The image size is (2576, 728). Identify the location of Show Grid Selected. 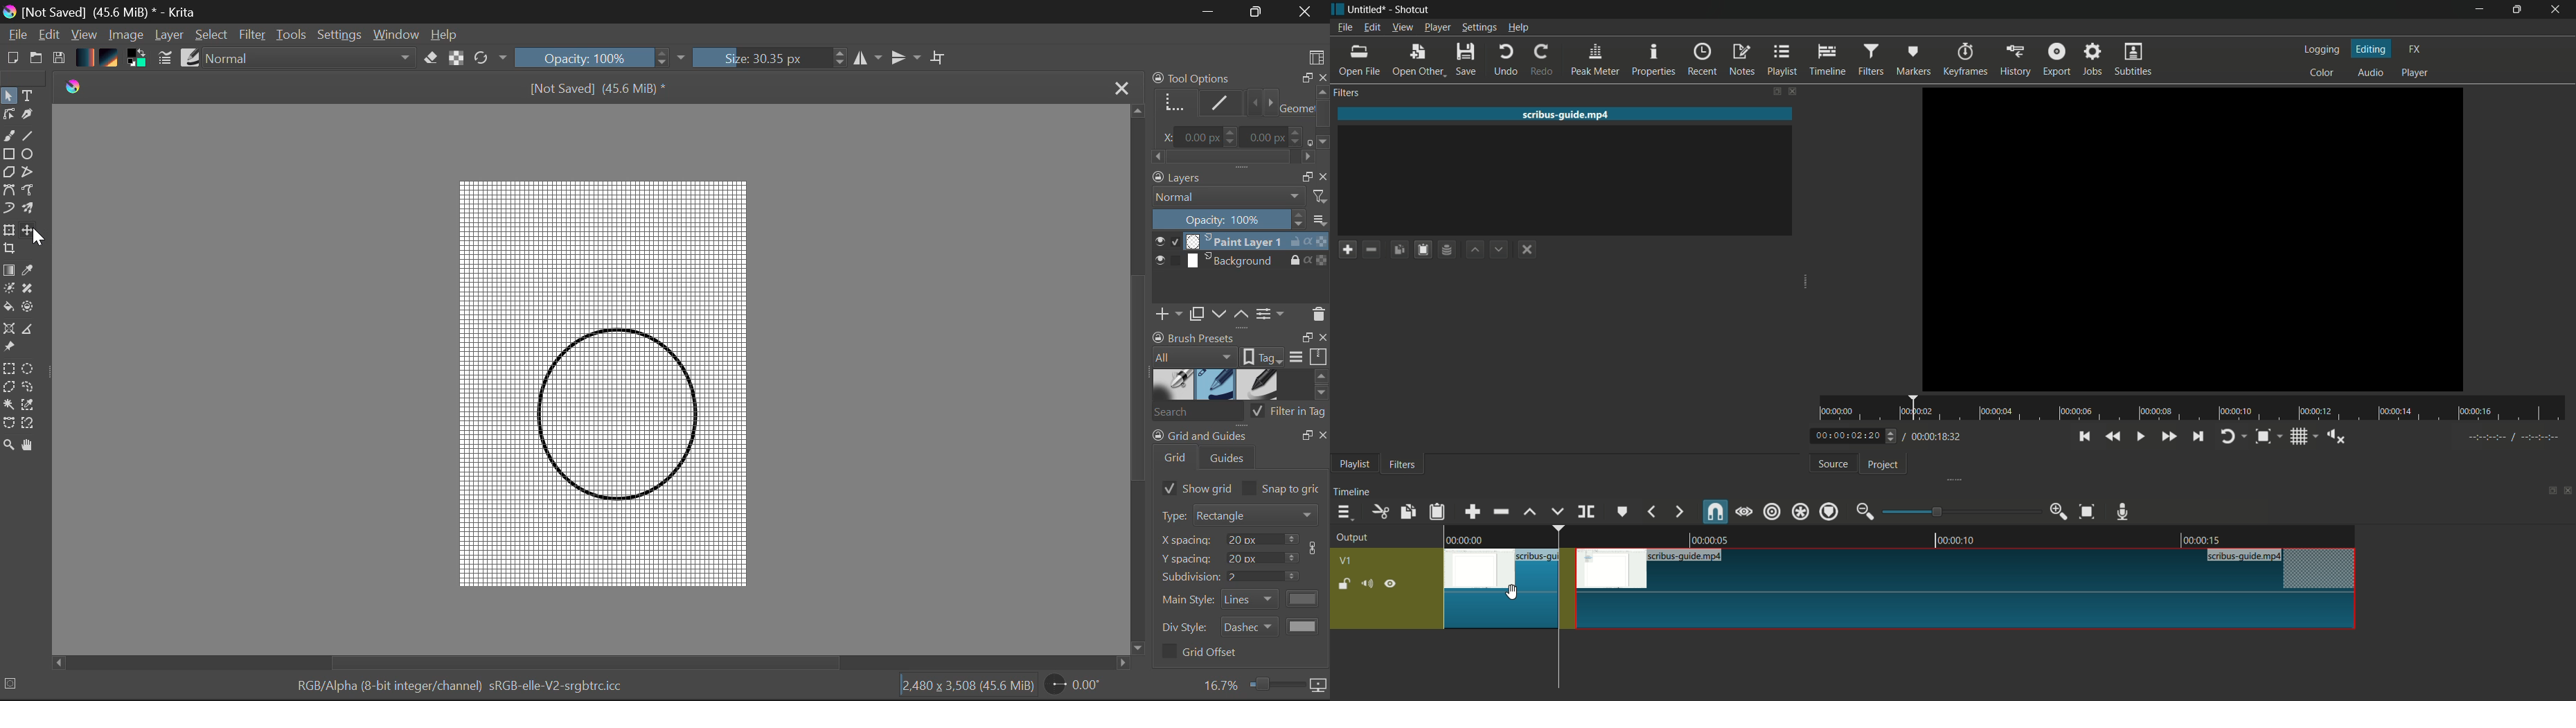
(1193, 488).